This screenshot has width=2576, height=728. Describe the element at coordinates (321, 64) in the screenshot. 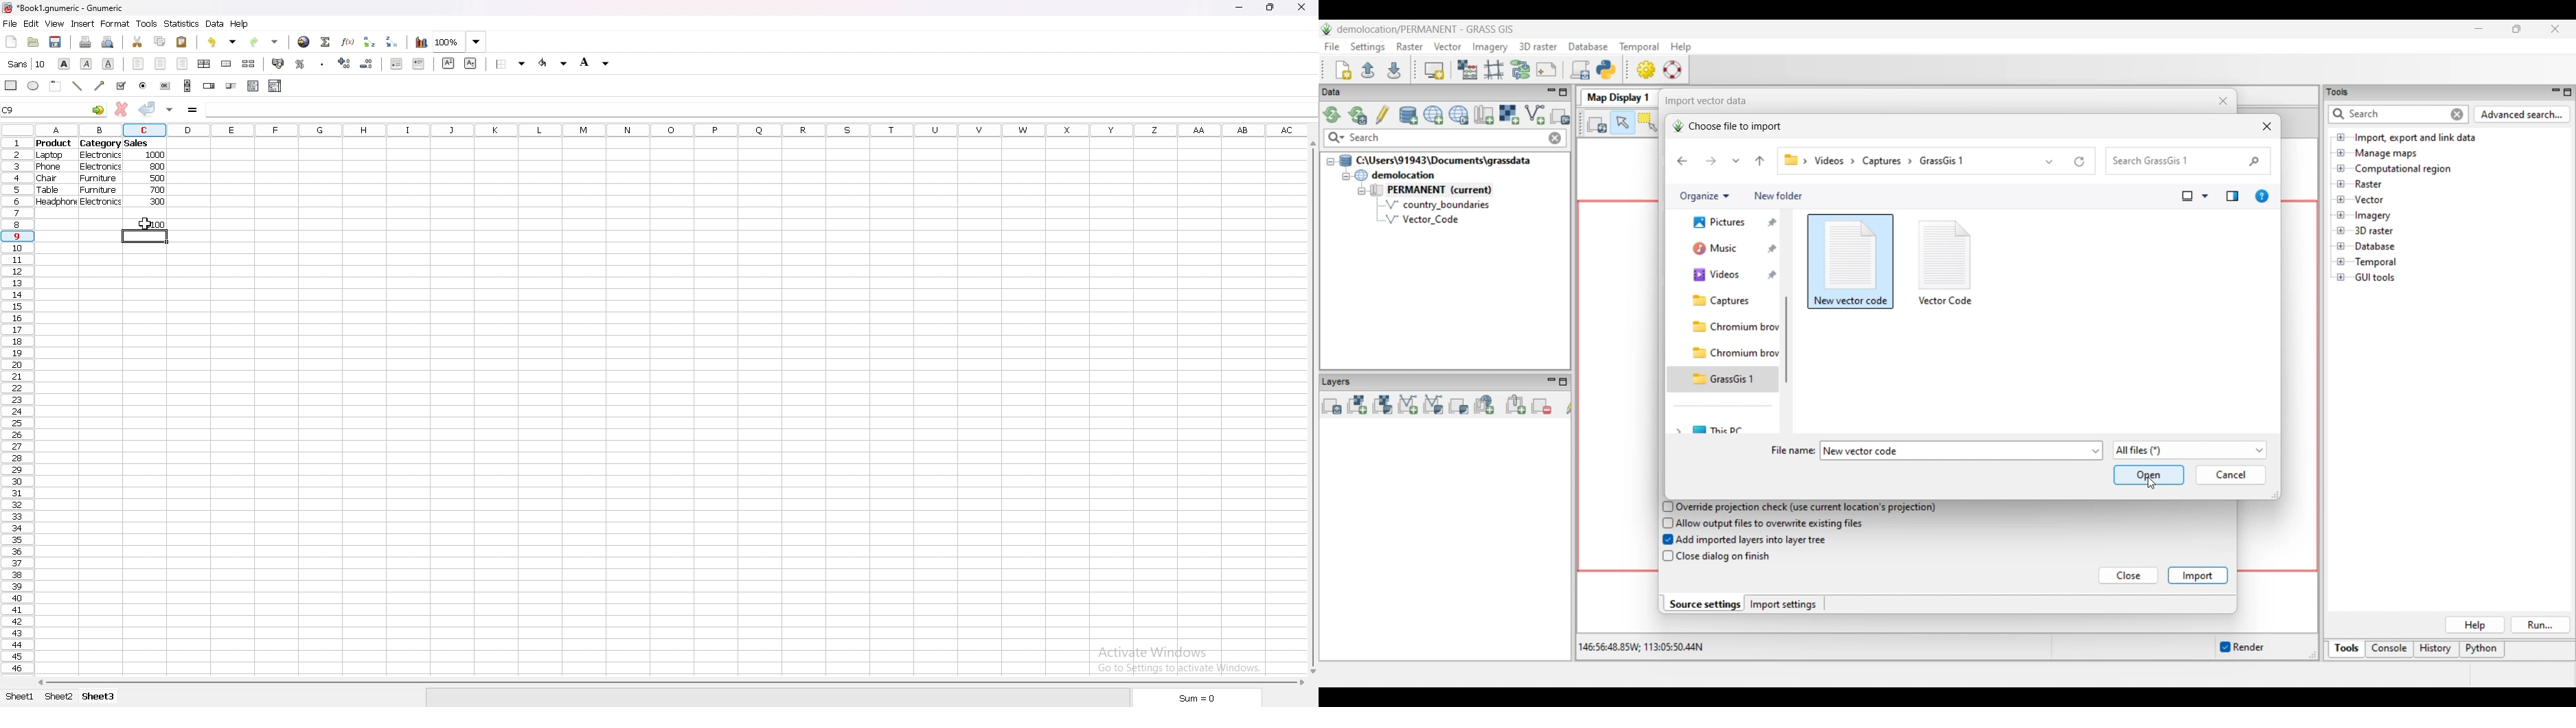

I see `thousands separator` at that location.